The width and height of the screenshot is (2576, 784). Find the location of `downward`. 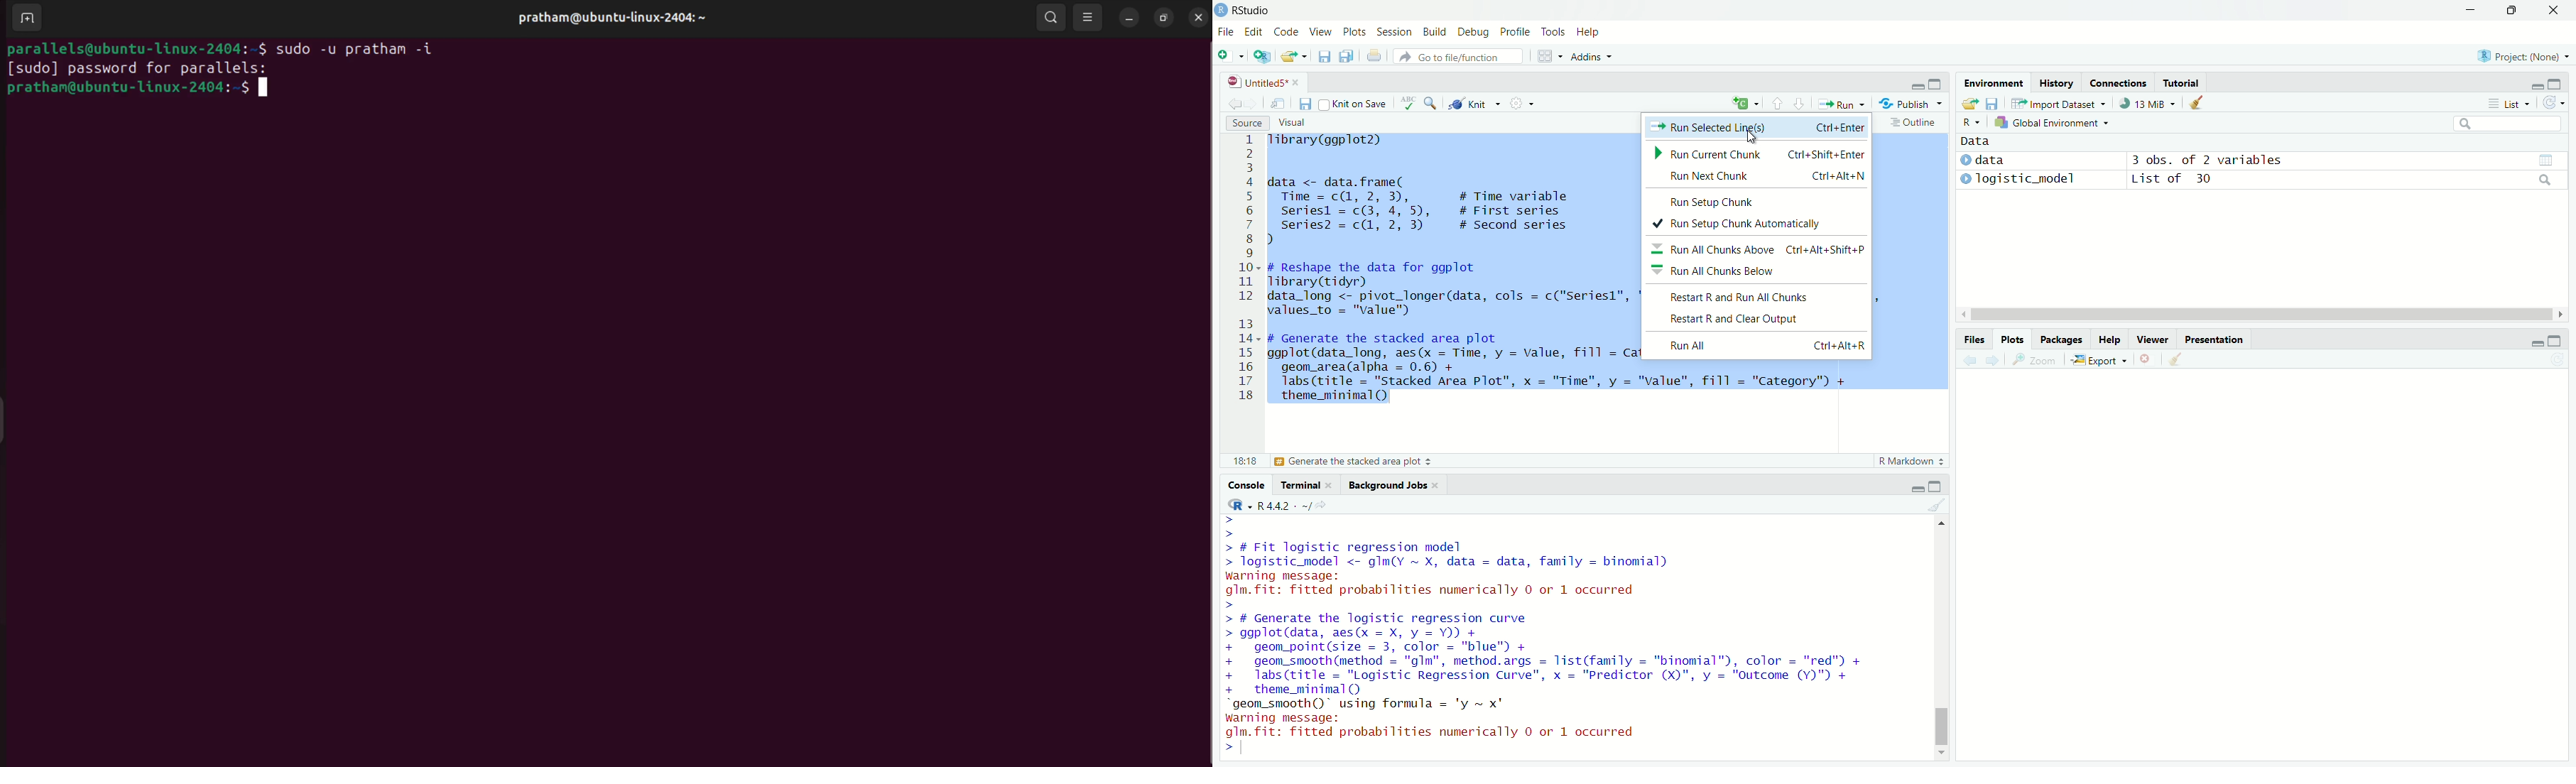

downward is located at coordinates (1803, 106).